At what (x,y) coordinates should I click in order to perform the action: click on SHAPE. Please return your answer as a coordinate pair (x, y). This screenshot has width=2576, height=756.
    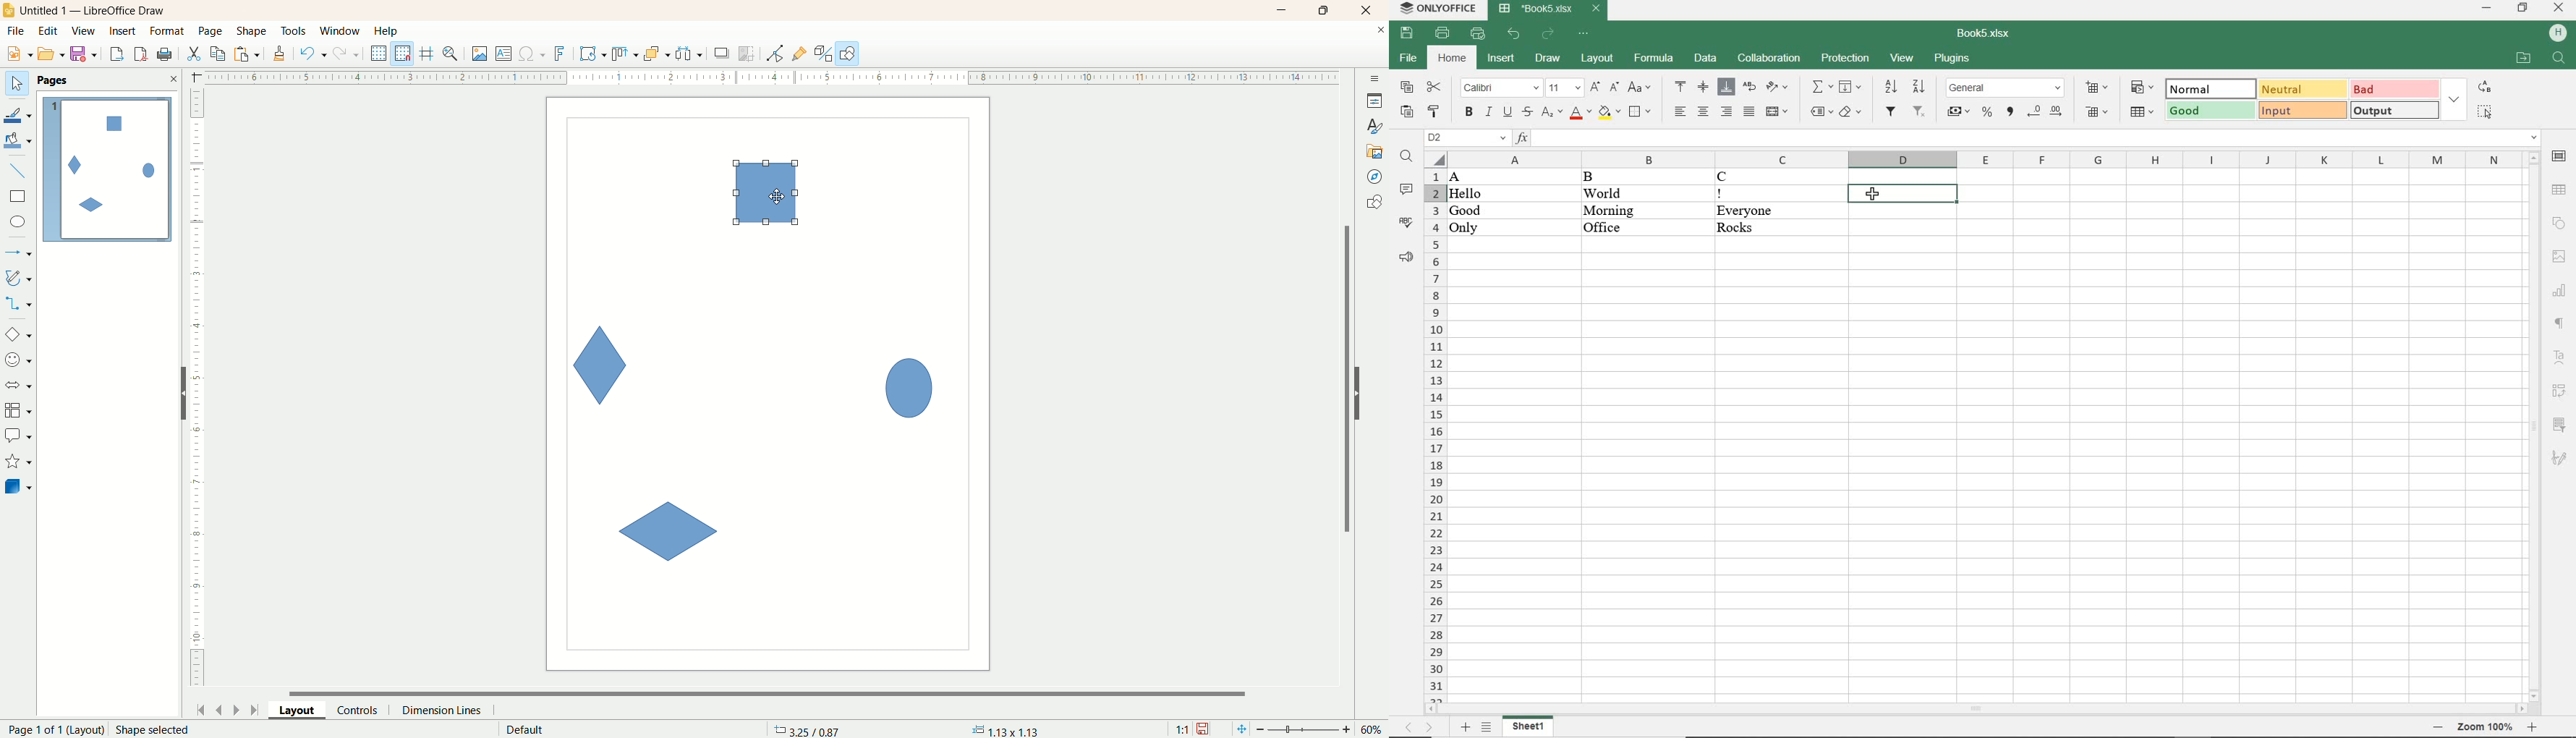
    Looking at the image, I should click on (2558, 221).